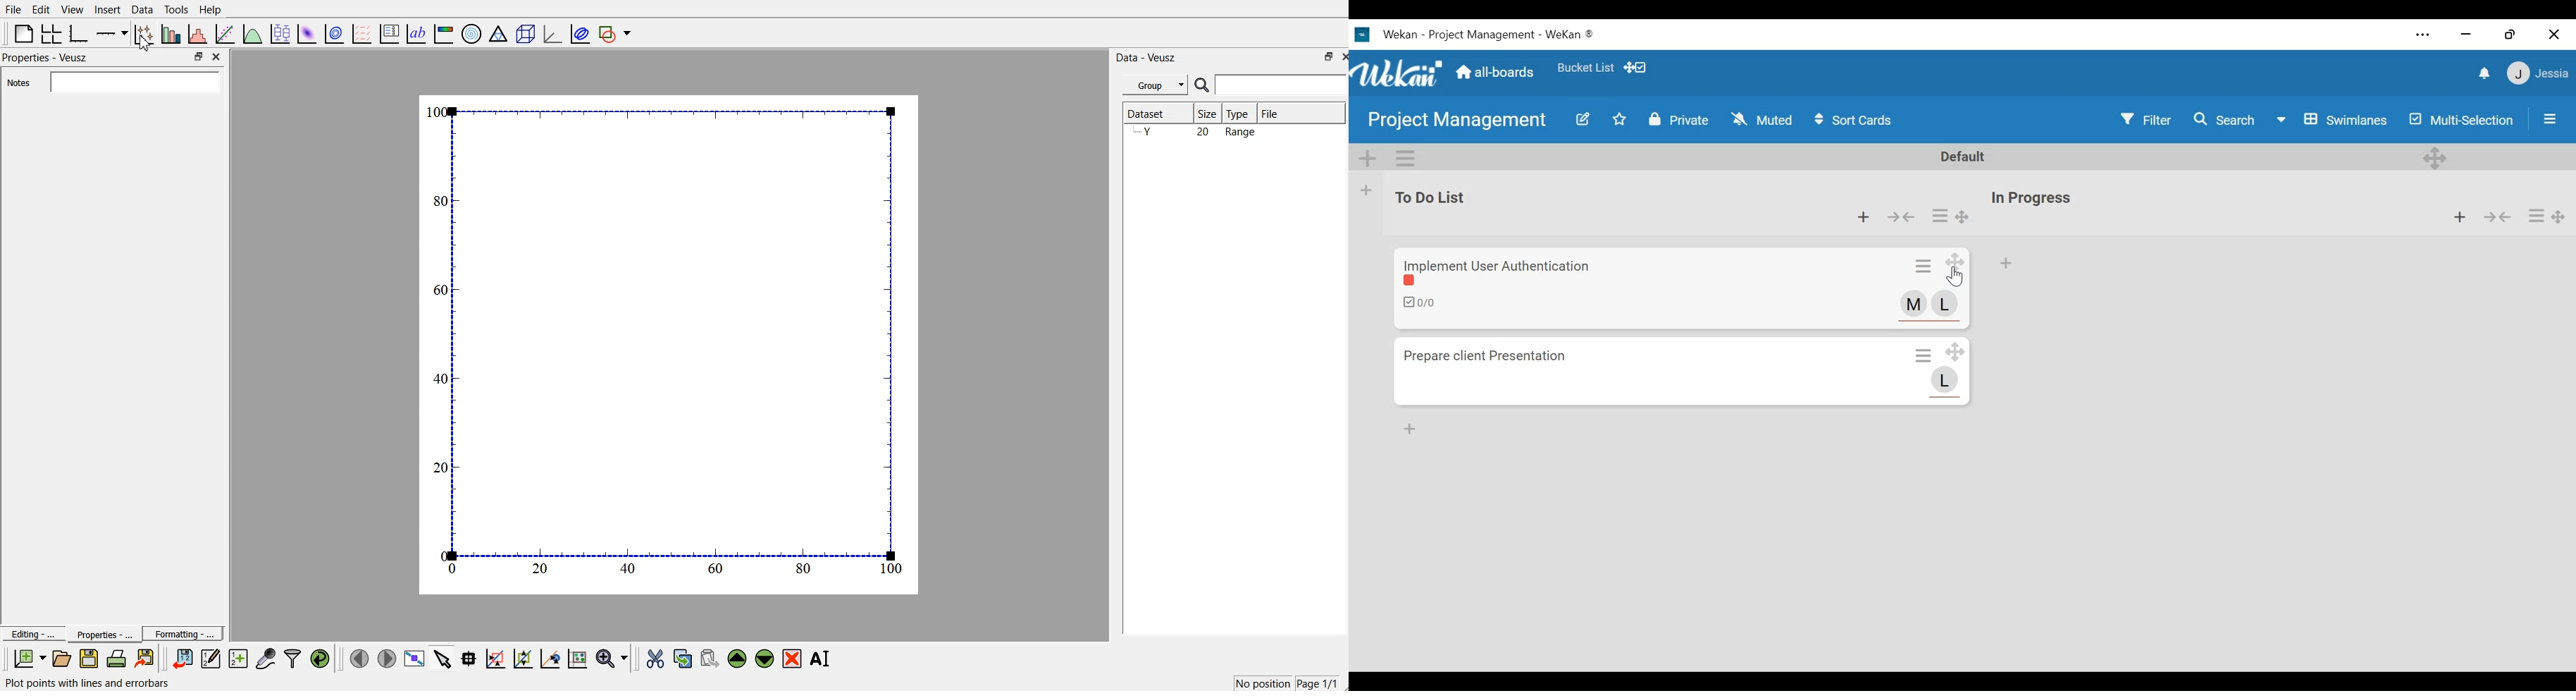 Image resolution: width=2576 pixels, height=700 pixels. Describe the element at coordinates (1370, 157) in the screenshot. I see `Add SWimlane` at that location.